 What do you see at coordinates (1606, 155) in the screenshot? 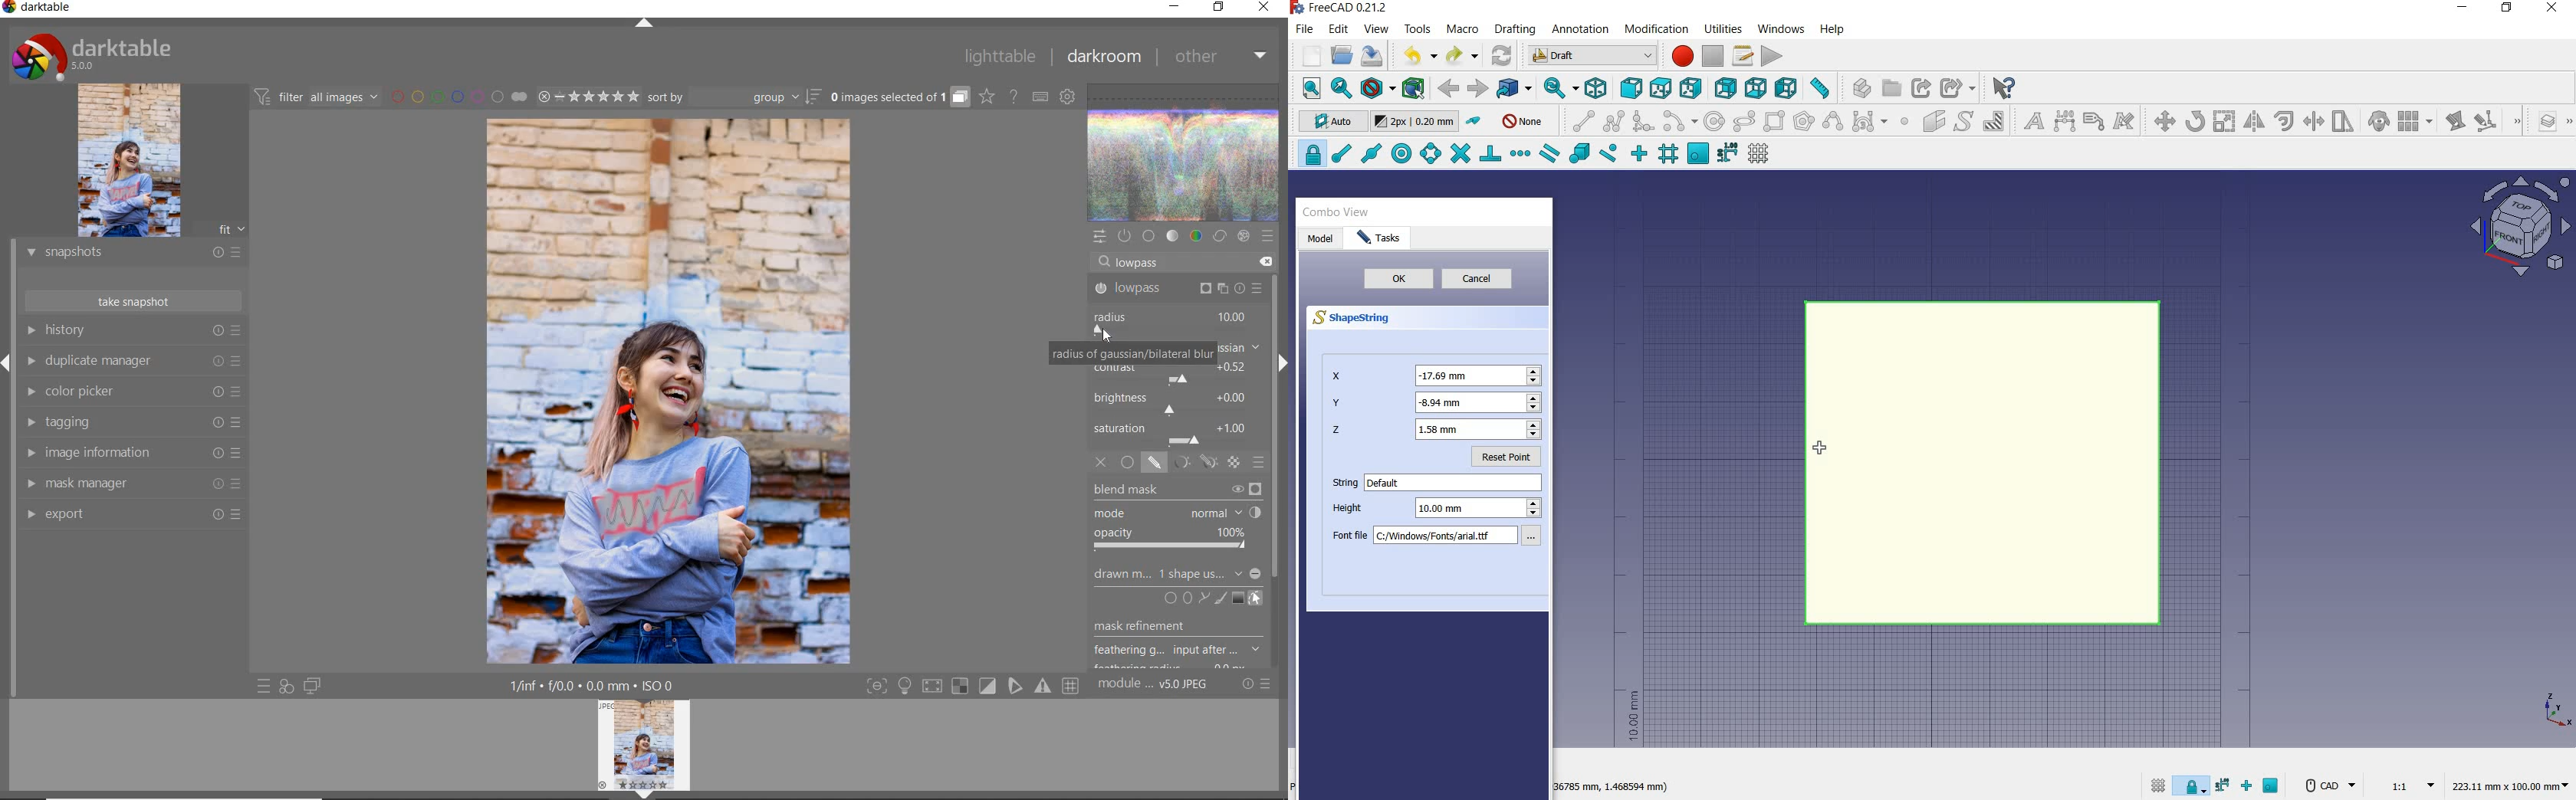
I see `snap near` at bounding box center [1606, 155].